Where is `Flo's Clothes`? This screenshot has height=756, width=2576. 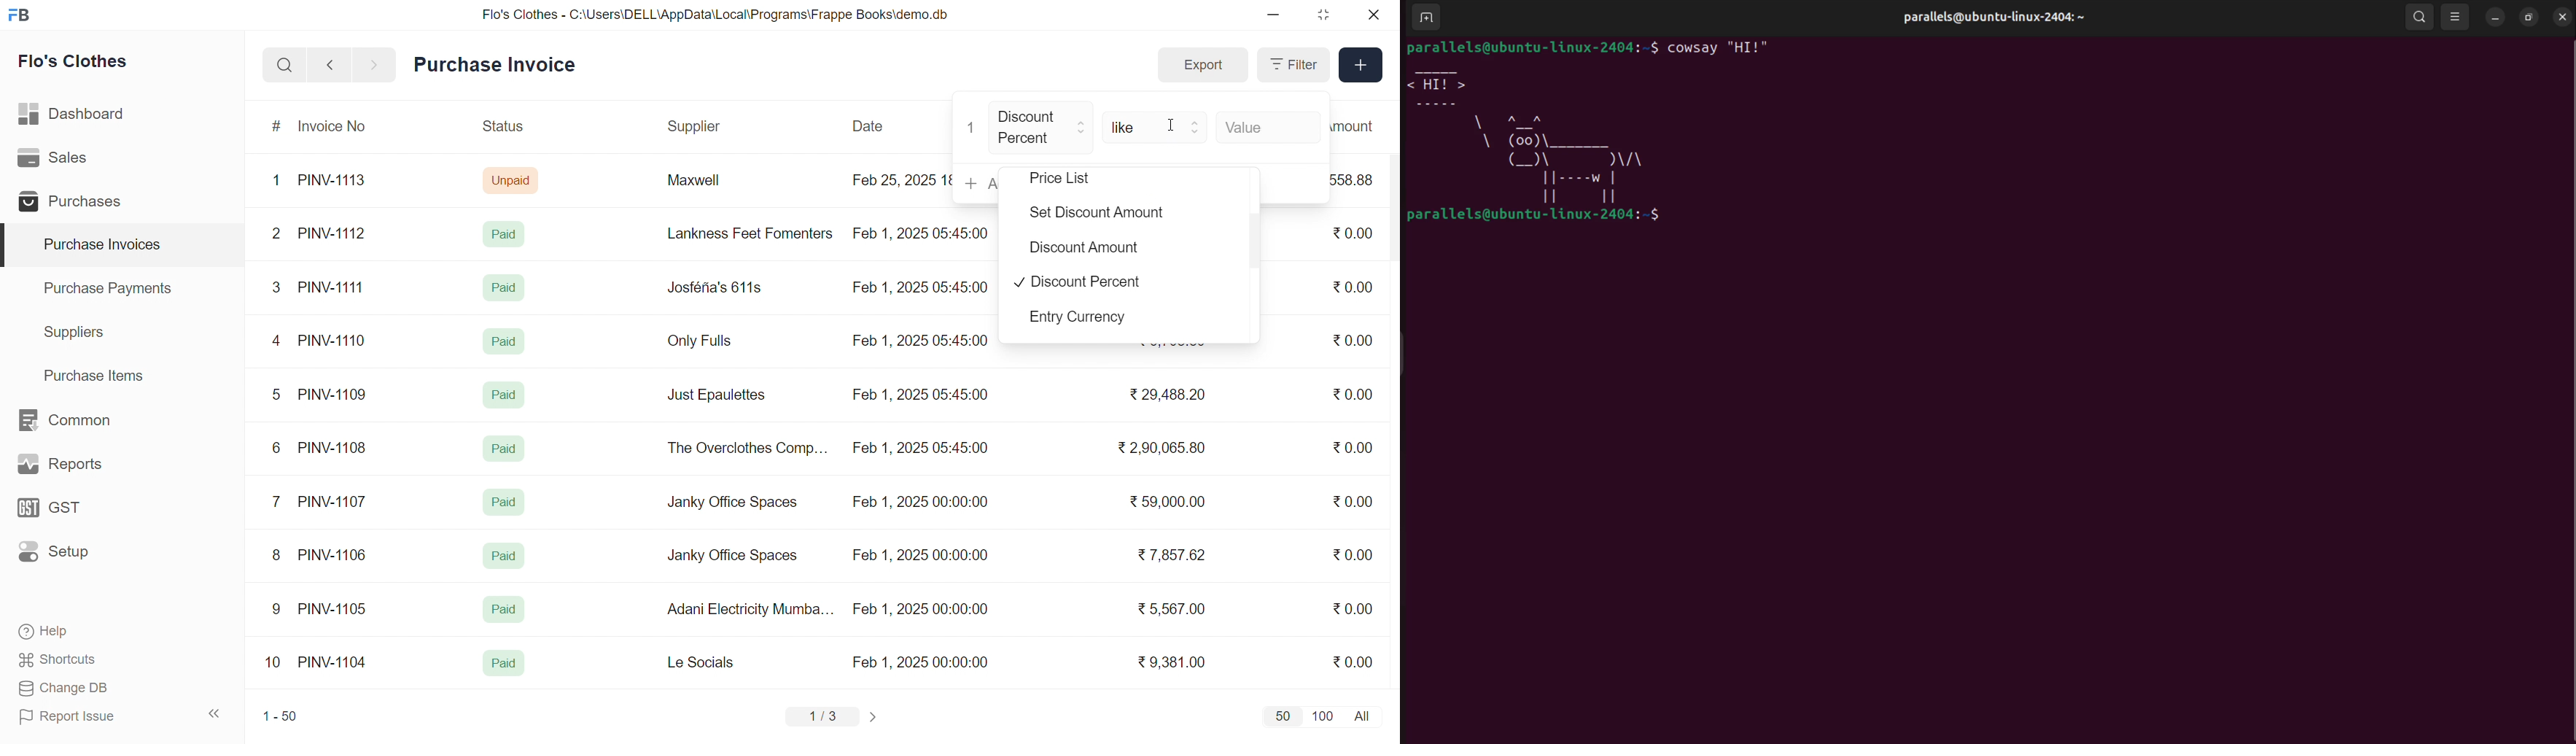
Flo's Clothes is located at coordinates (83, 63).